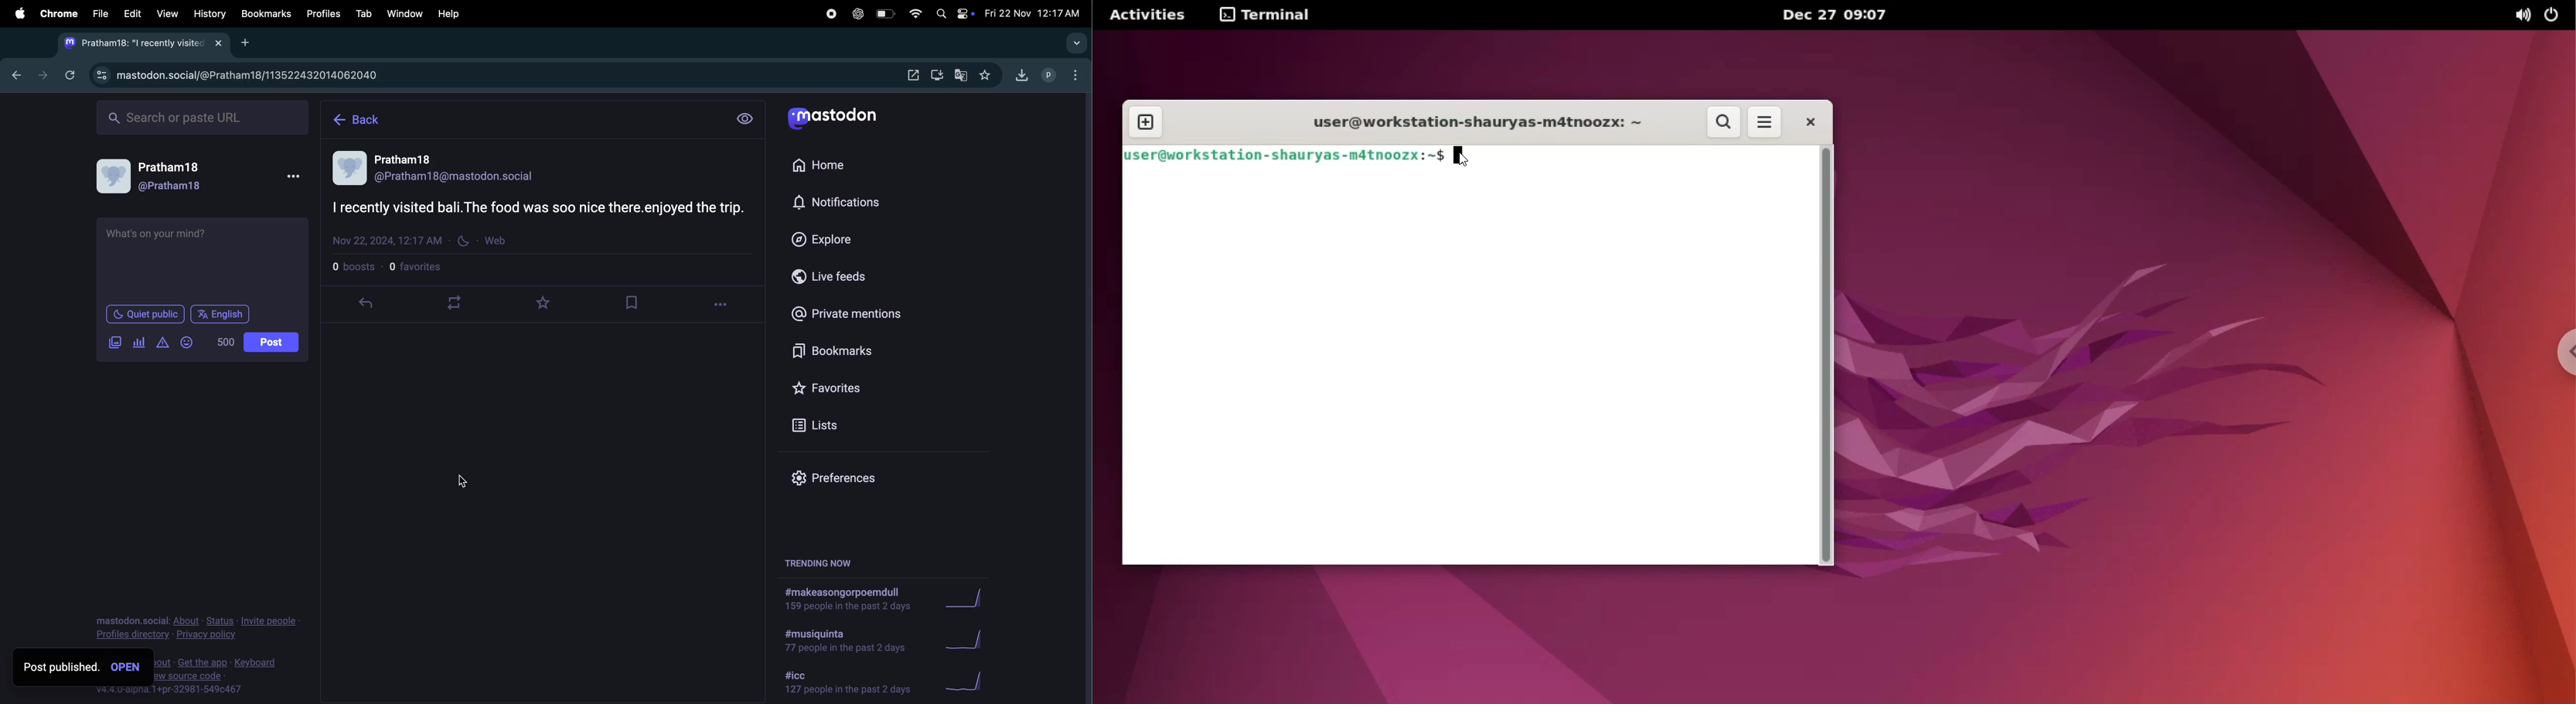 Image resolution: width=2576 pixels, height=728 pixels. I want to click on user profile, so click(202, 177).